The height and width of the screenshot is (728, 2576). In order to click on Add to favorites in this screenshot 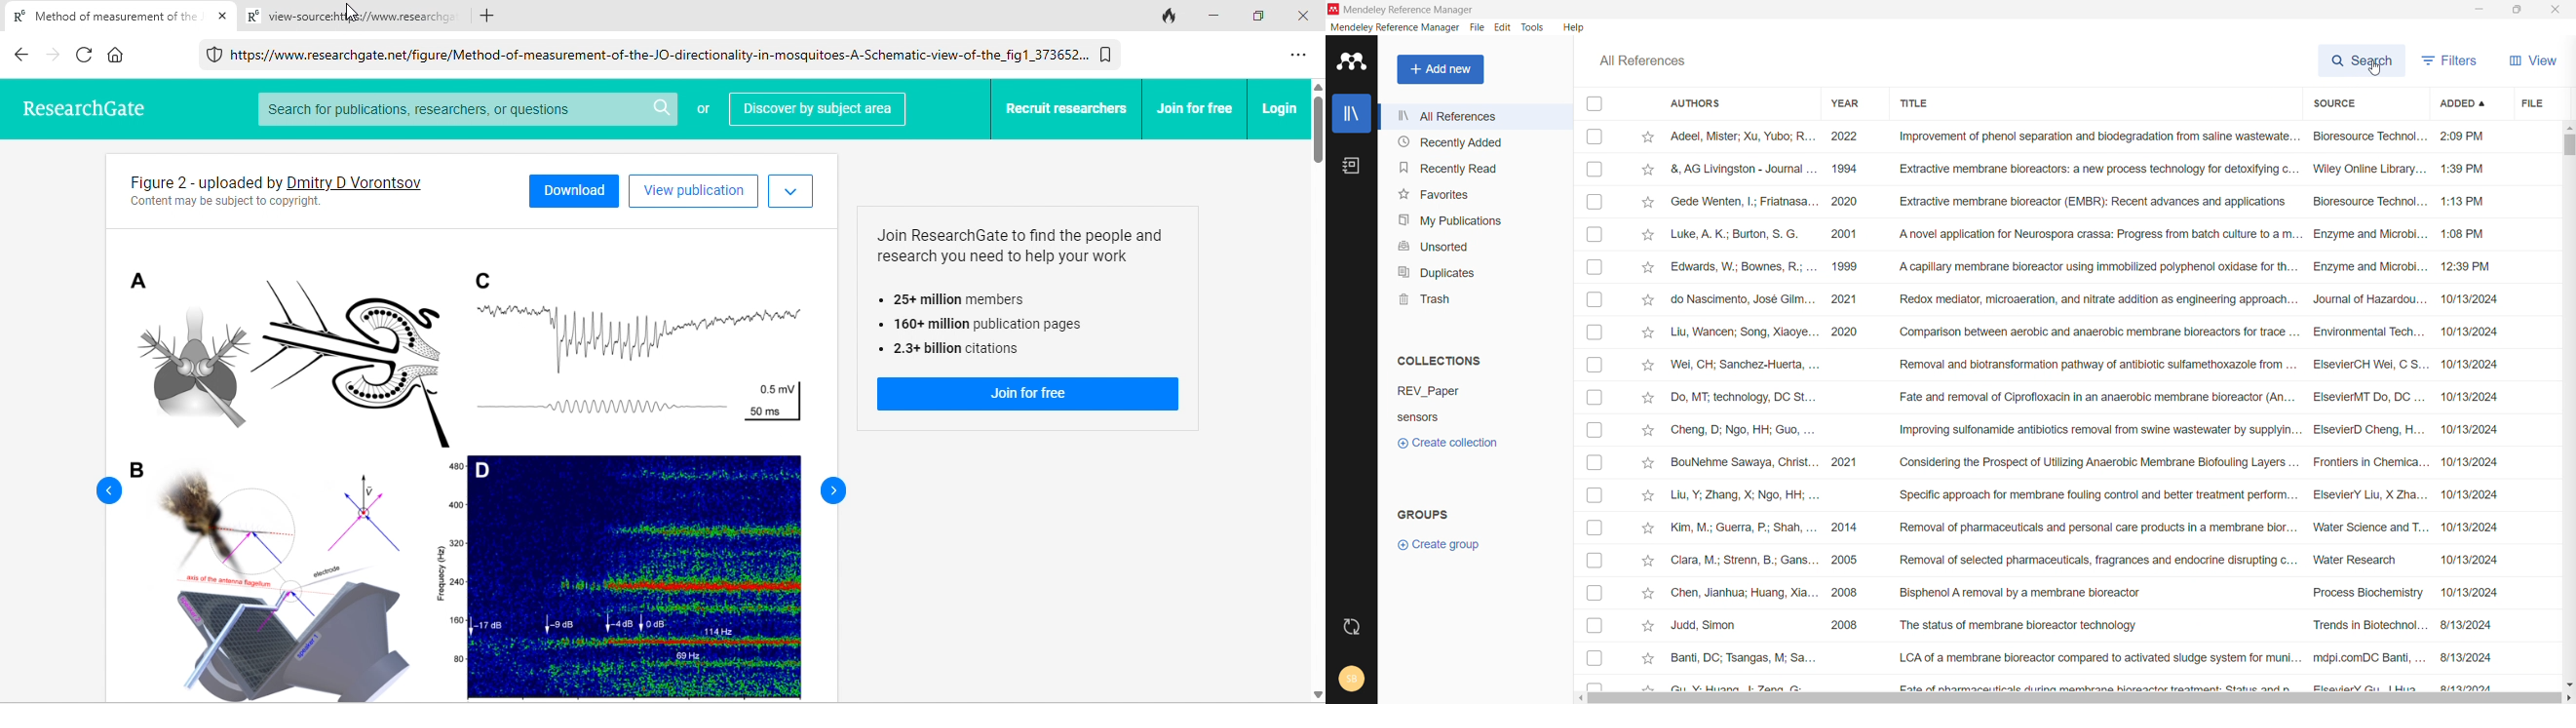, I will do `click(1645, 234)`.